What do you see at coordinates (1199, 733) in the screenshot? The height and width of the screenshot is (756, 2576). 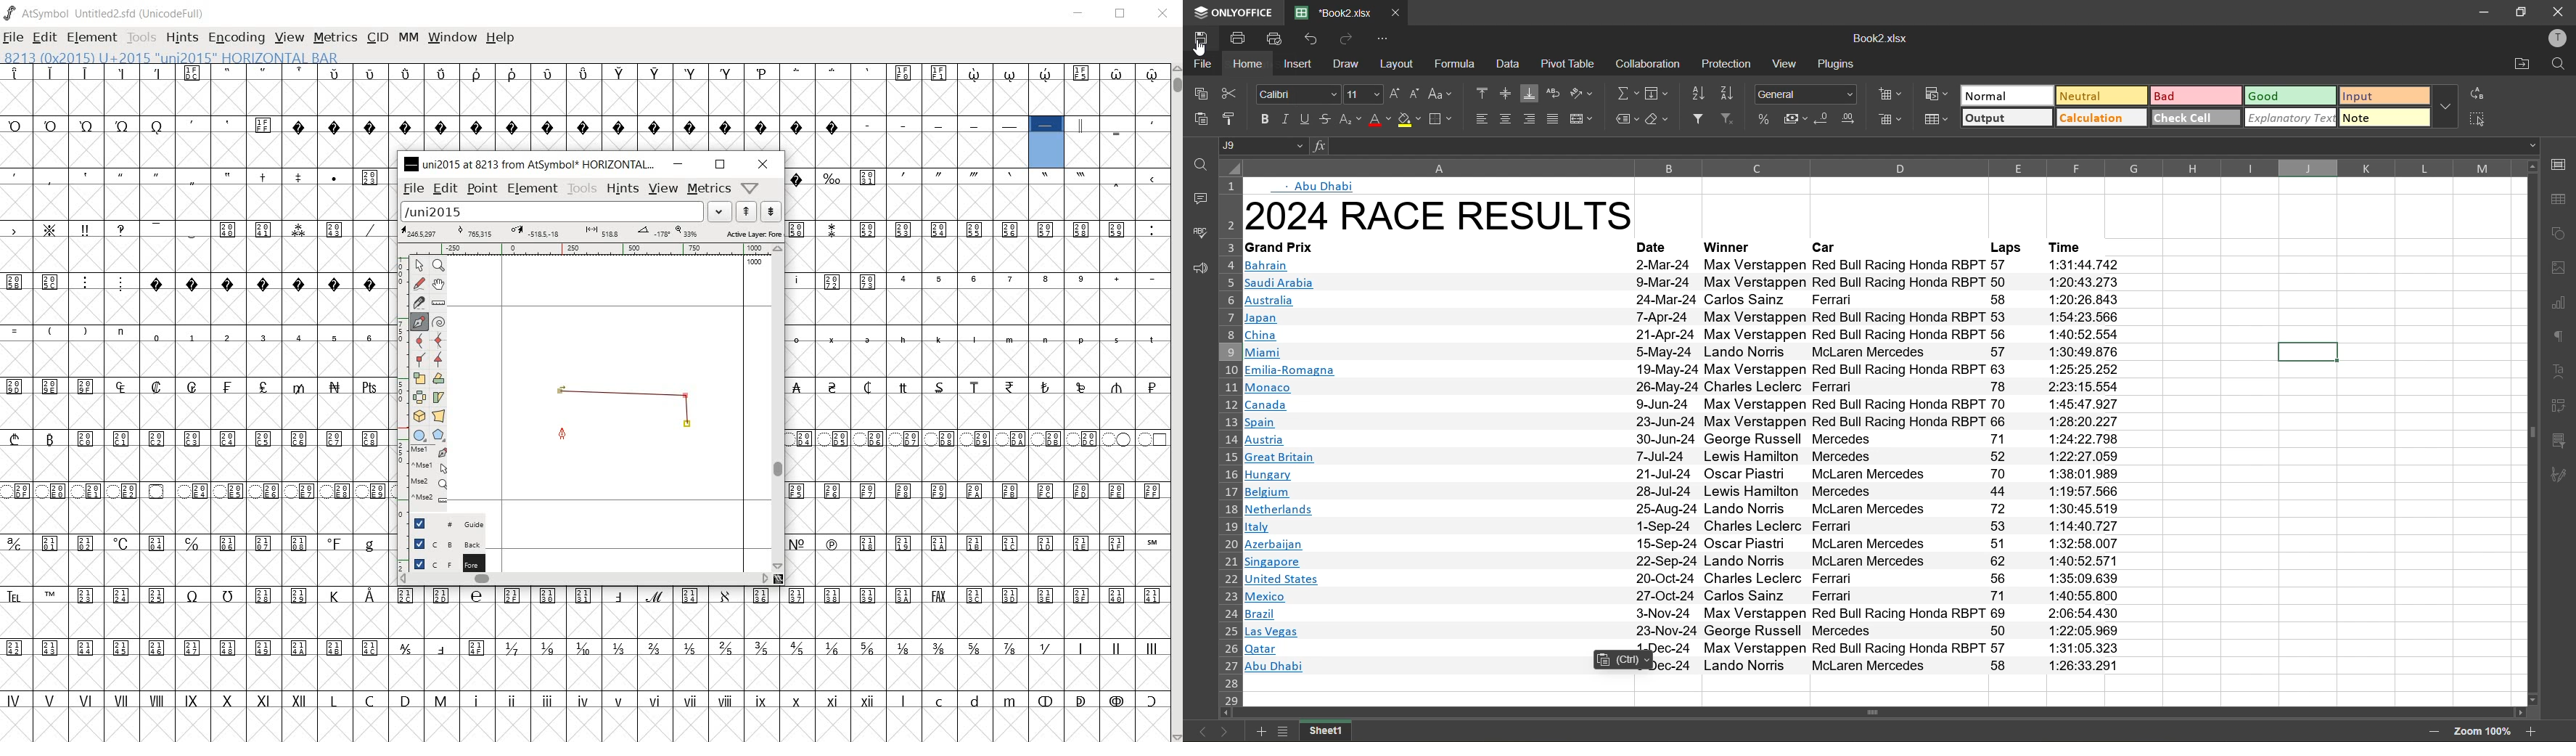 I see `previous` at bounding box center [1199, 733].